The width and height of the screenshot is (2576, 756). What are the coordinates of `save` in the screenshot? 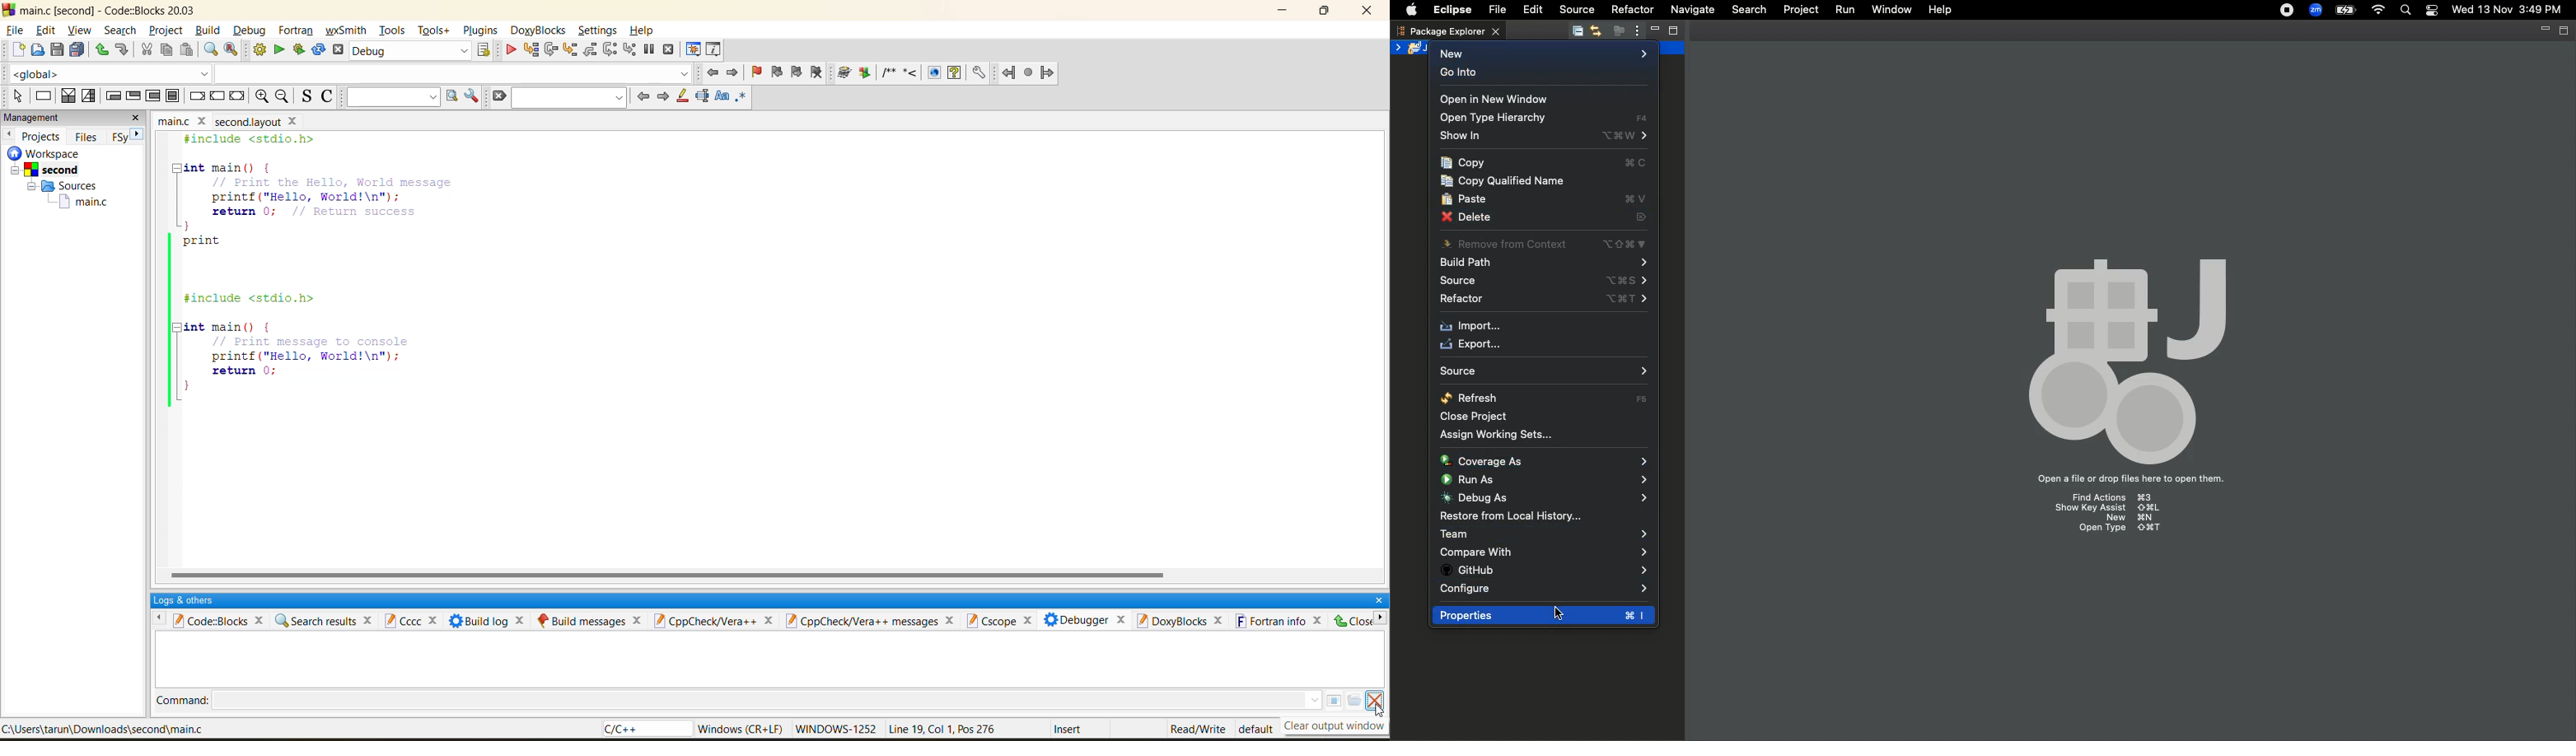 It's located at (56, 51).